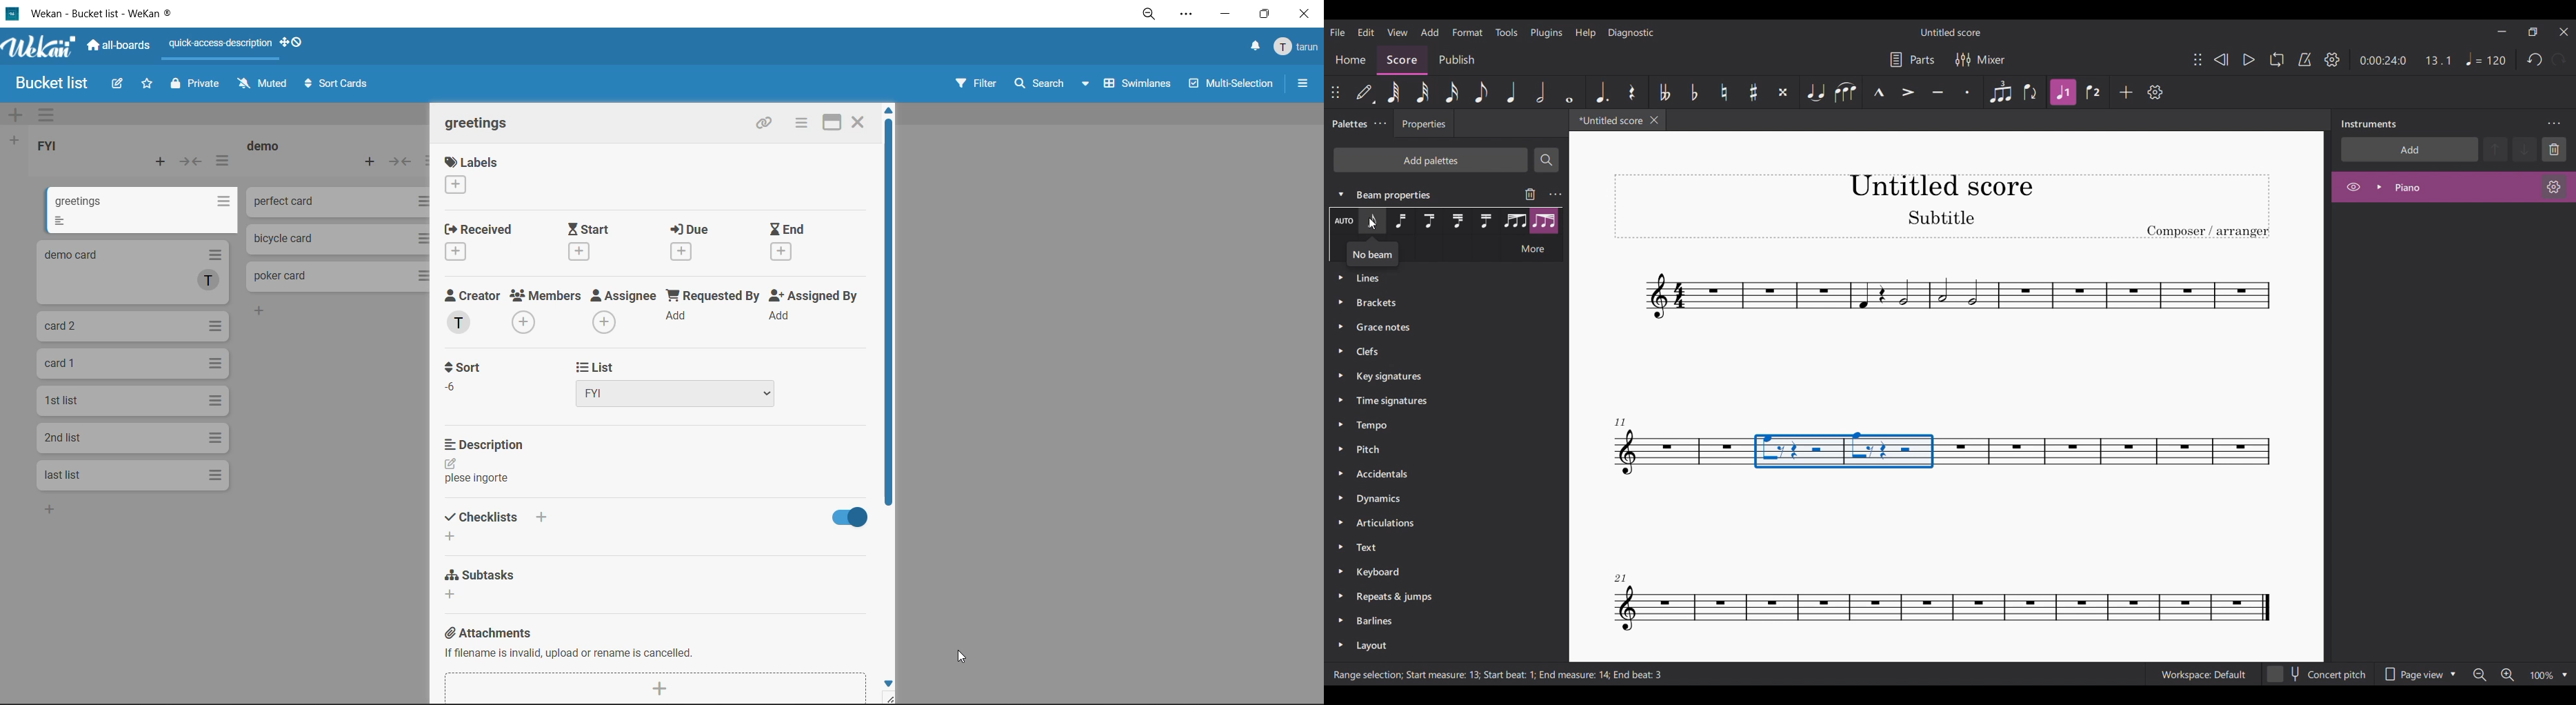 The image size is (2576, 728). Describe the element at coordinates (1341, 194) in the screenshot. I see `Collapse` at that location.